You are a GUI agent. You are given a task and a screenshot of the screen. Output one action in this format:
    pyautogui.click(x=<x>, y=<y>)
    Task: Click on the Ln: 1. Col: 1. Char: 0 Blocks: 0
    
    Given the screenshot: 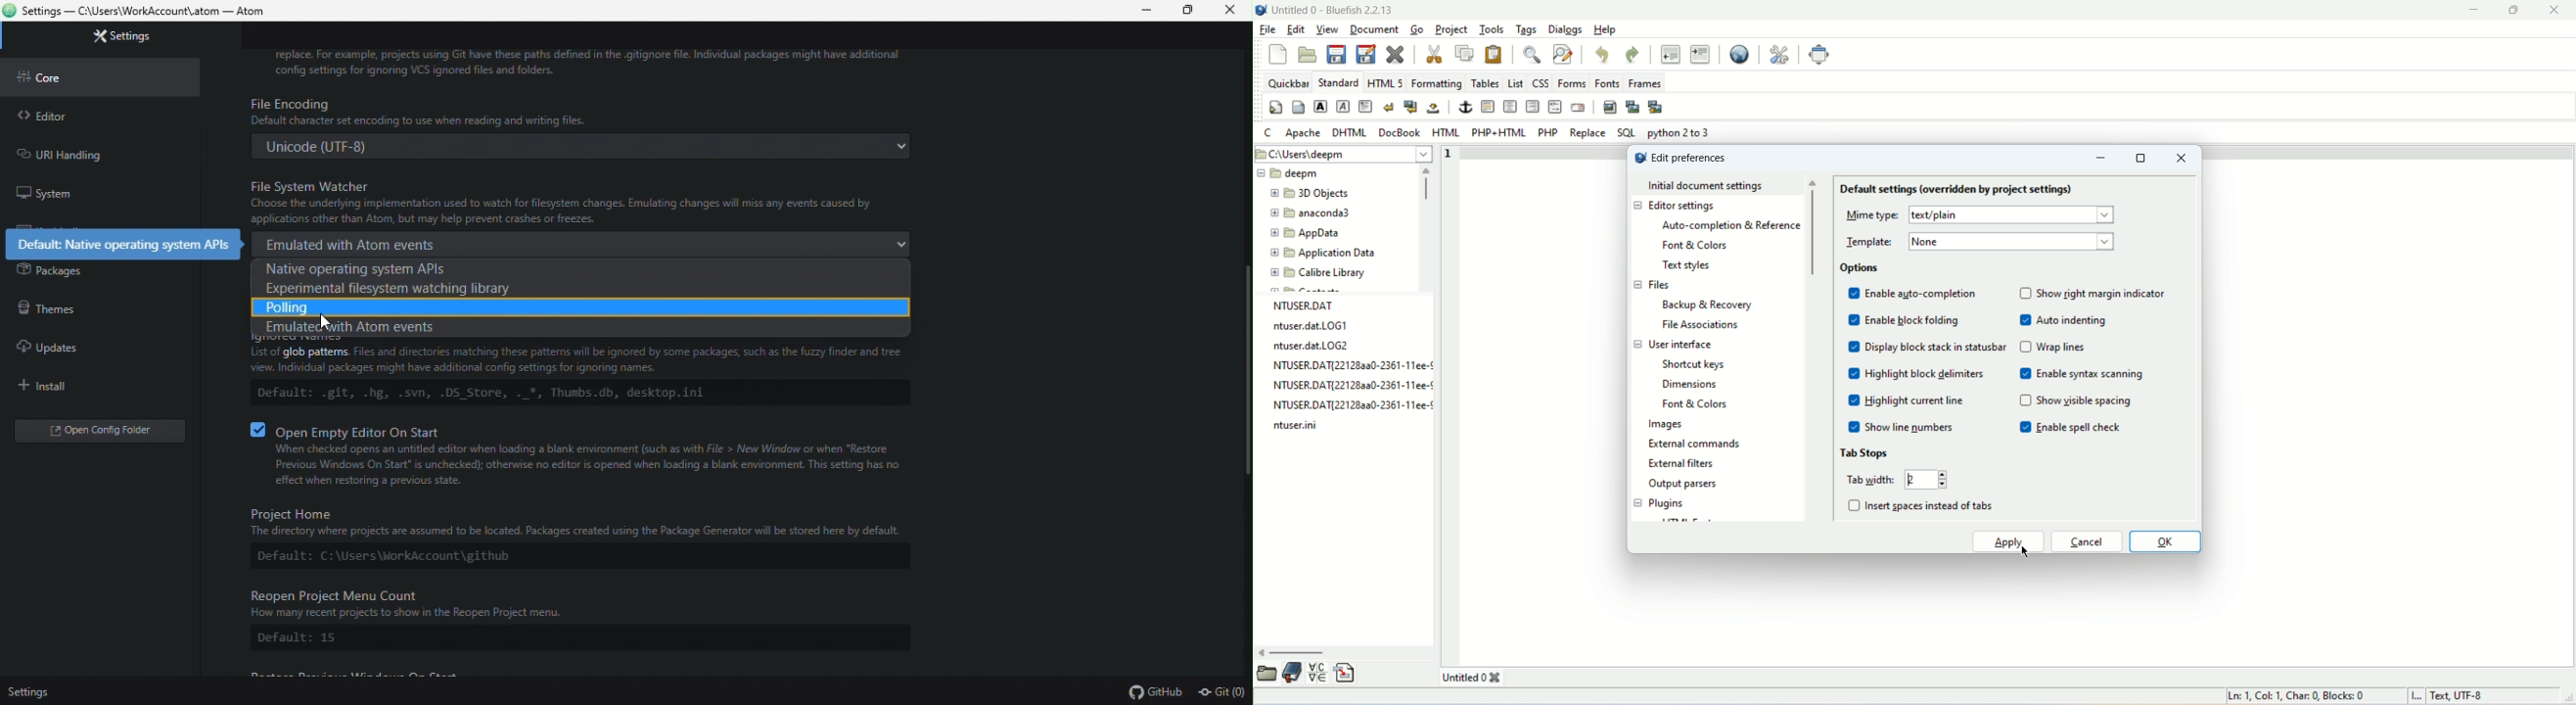 What is the action you would take?
    pyautogui.click(x=2299, y=695)
    